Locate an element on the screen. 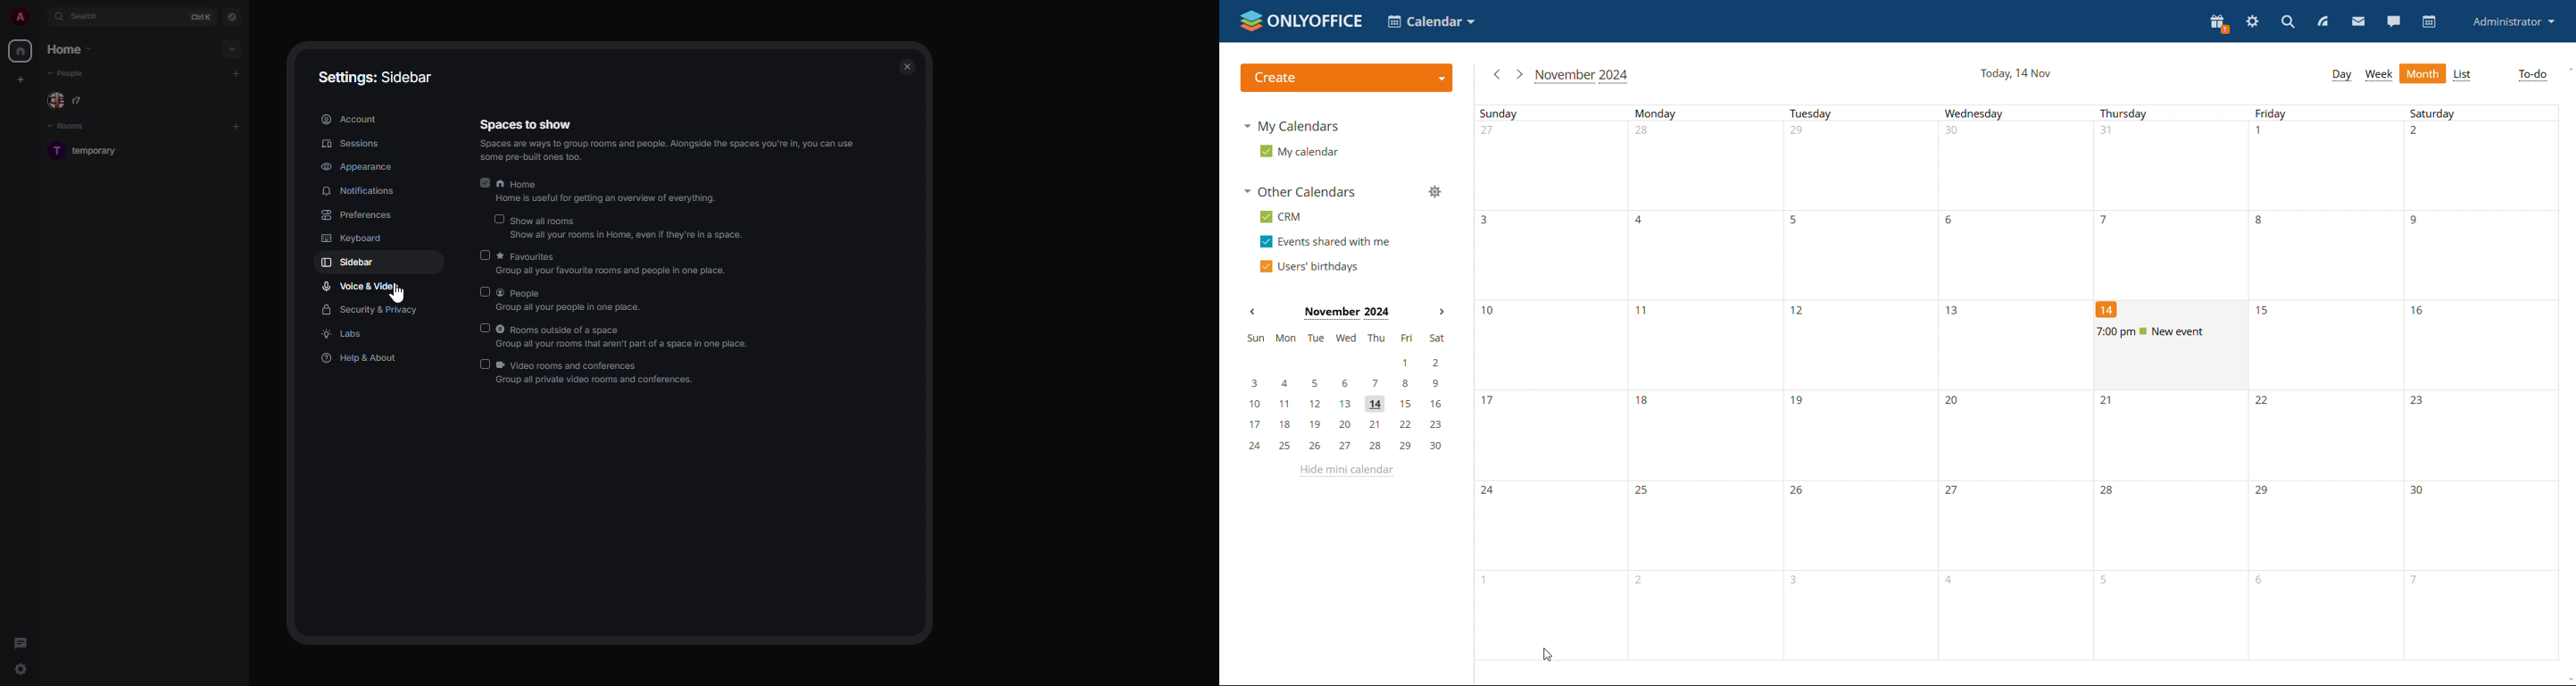 The width and height of the screenshot is (2576, 700). Group all private video rooms and conferences. is located at coordinates (589, 381).